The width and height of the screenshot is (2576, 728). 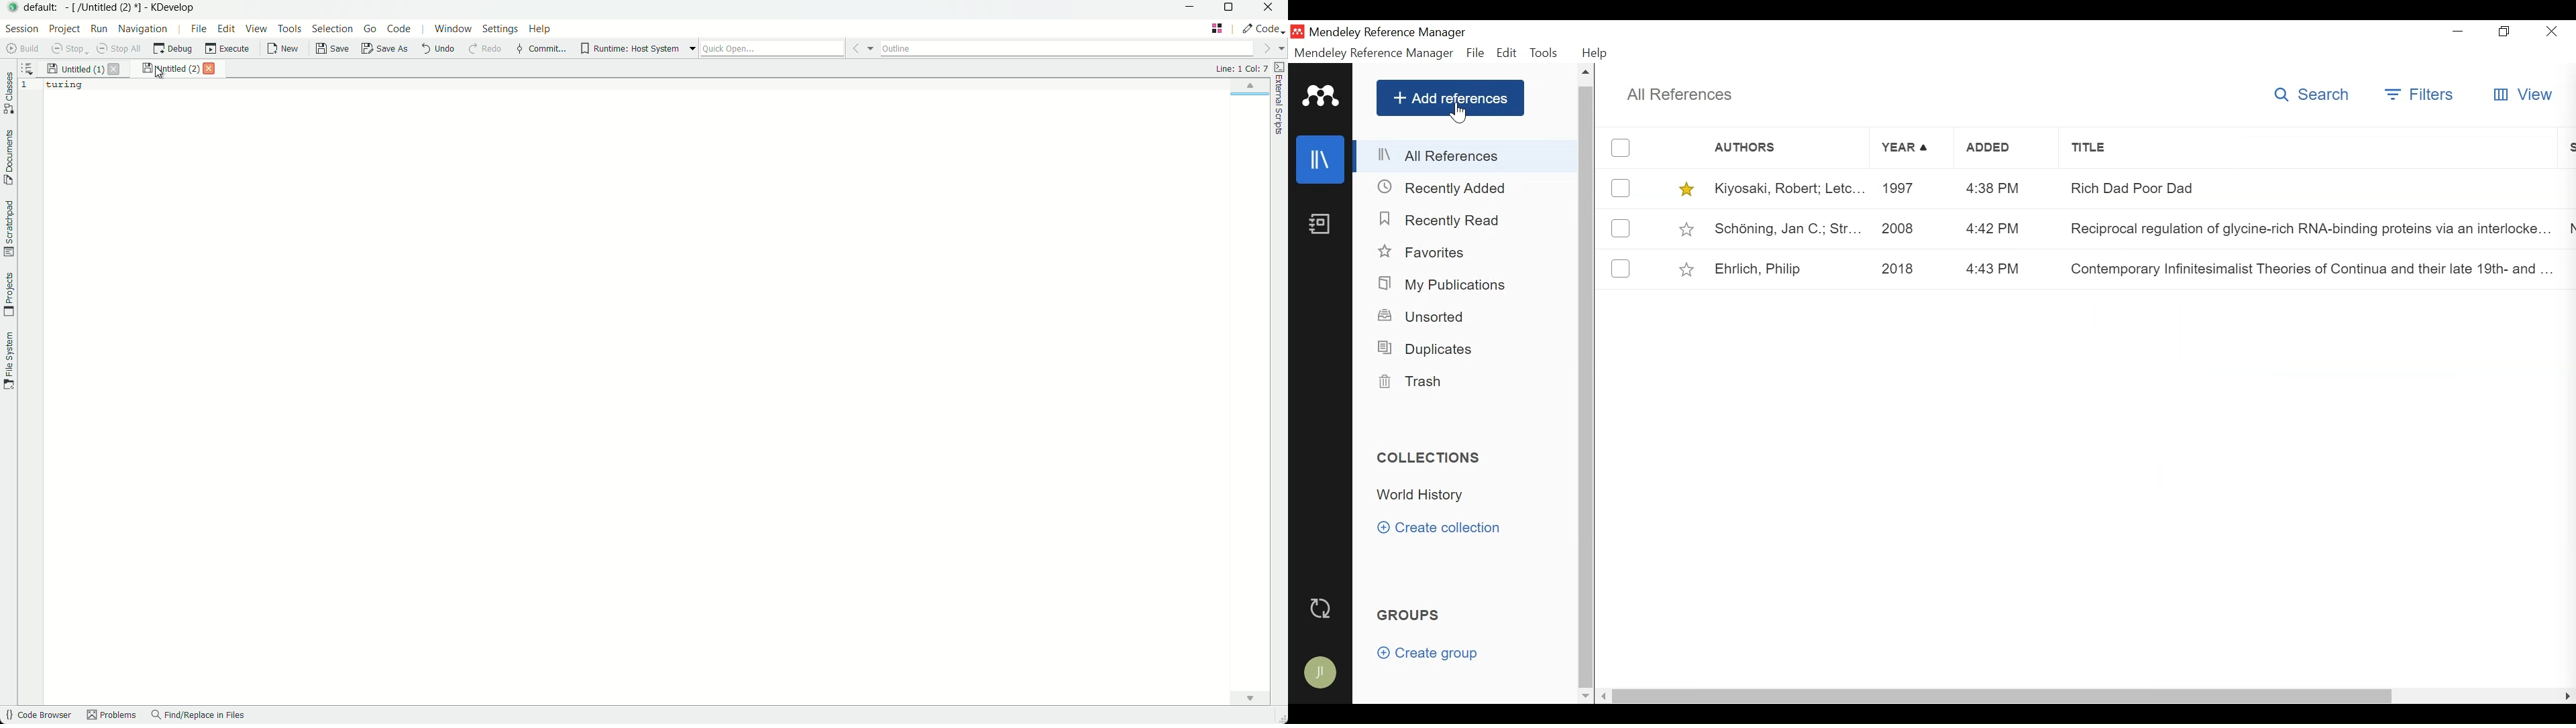 I want to click on Tools, so click(x=1546, y=53).